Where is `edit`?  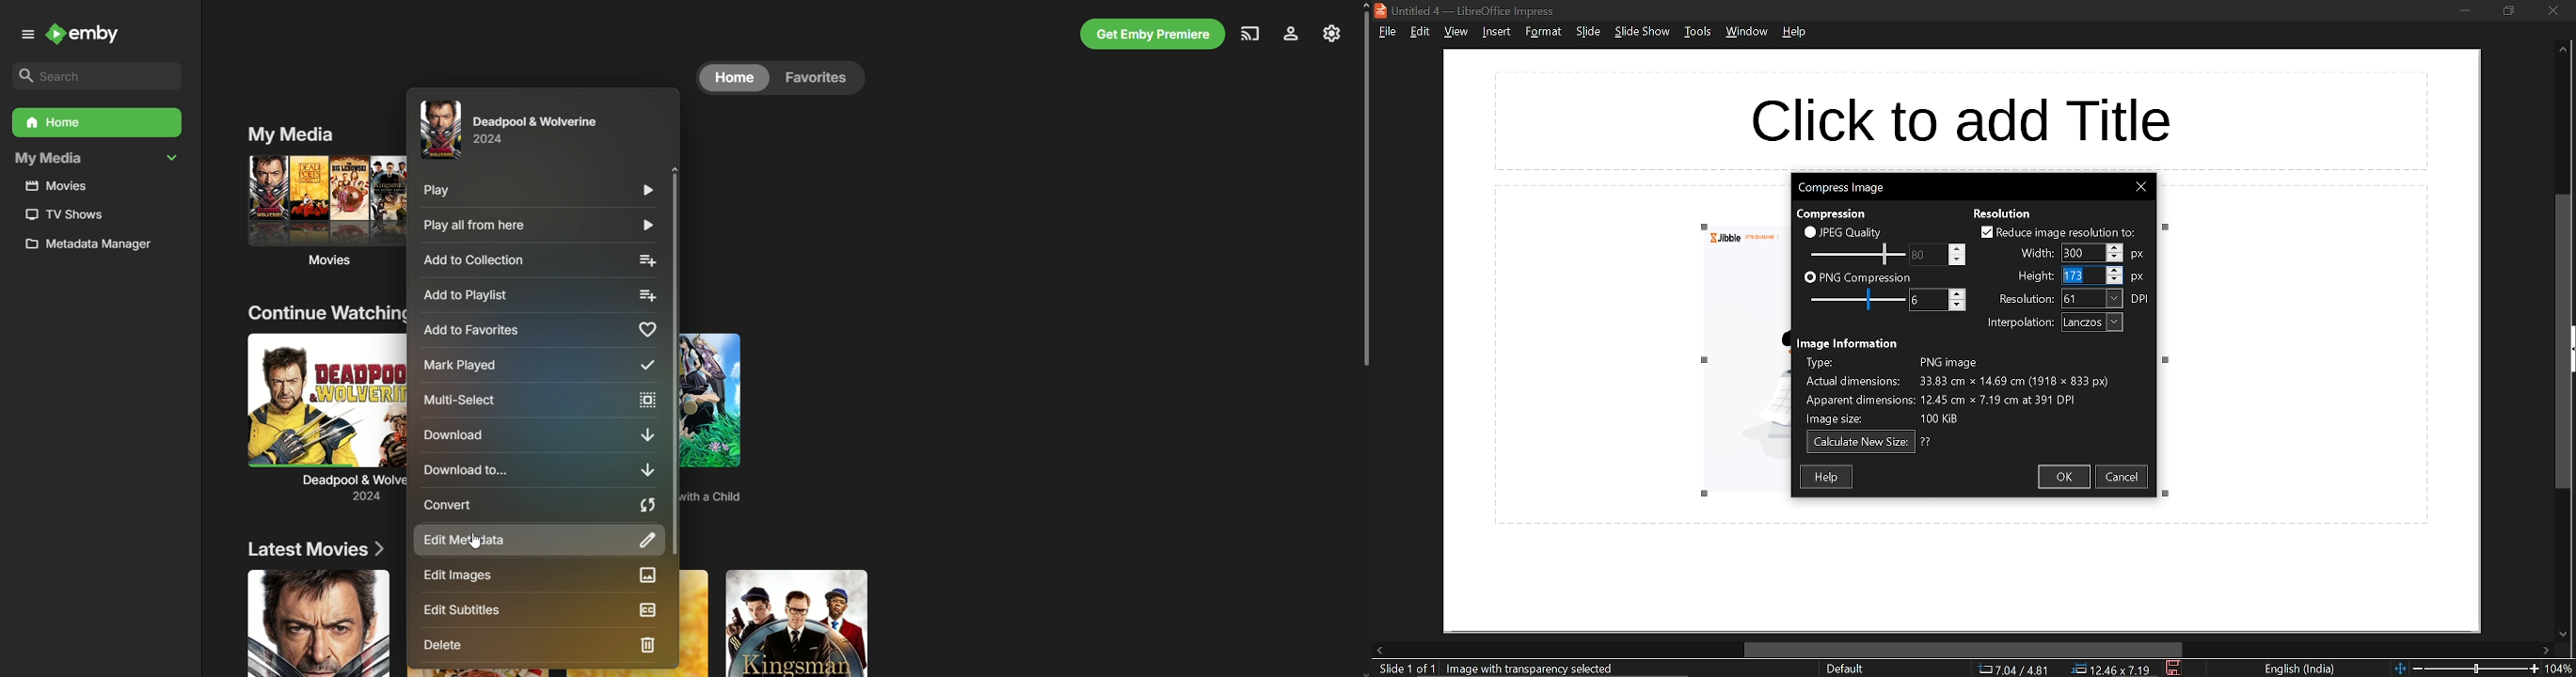 edit is located at coordinates (1419, 32).